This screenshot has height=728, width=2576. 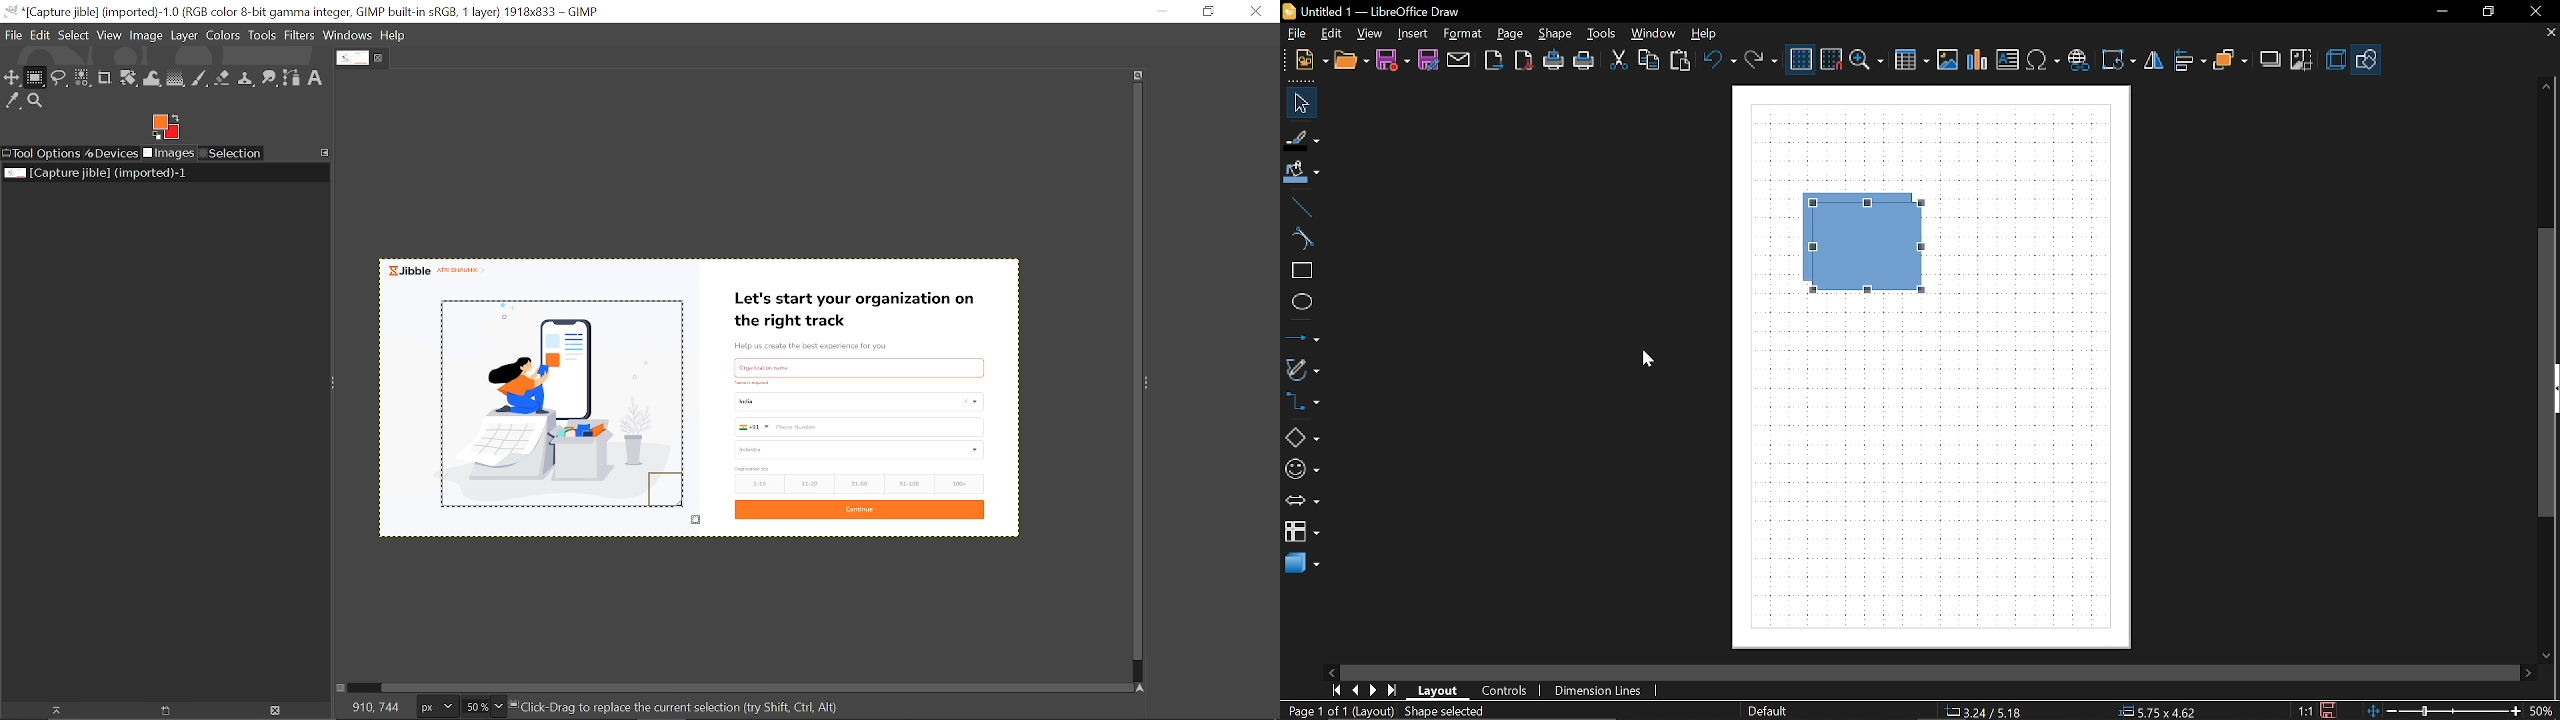 What do you see at coordinates (2154, 711) in the screenshot?
I see `Position` at bounding box center [2154, 711].